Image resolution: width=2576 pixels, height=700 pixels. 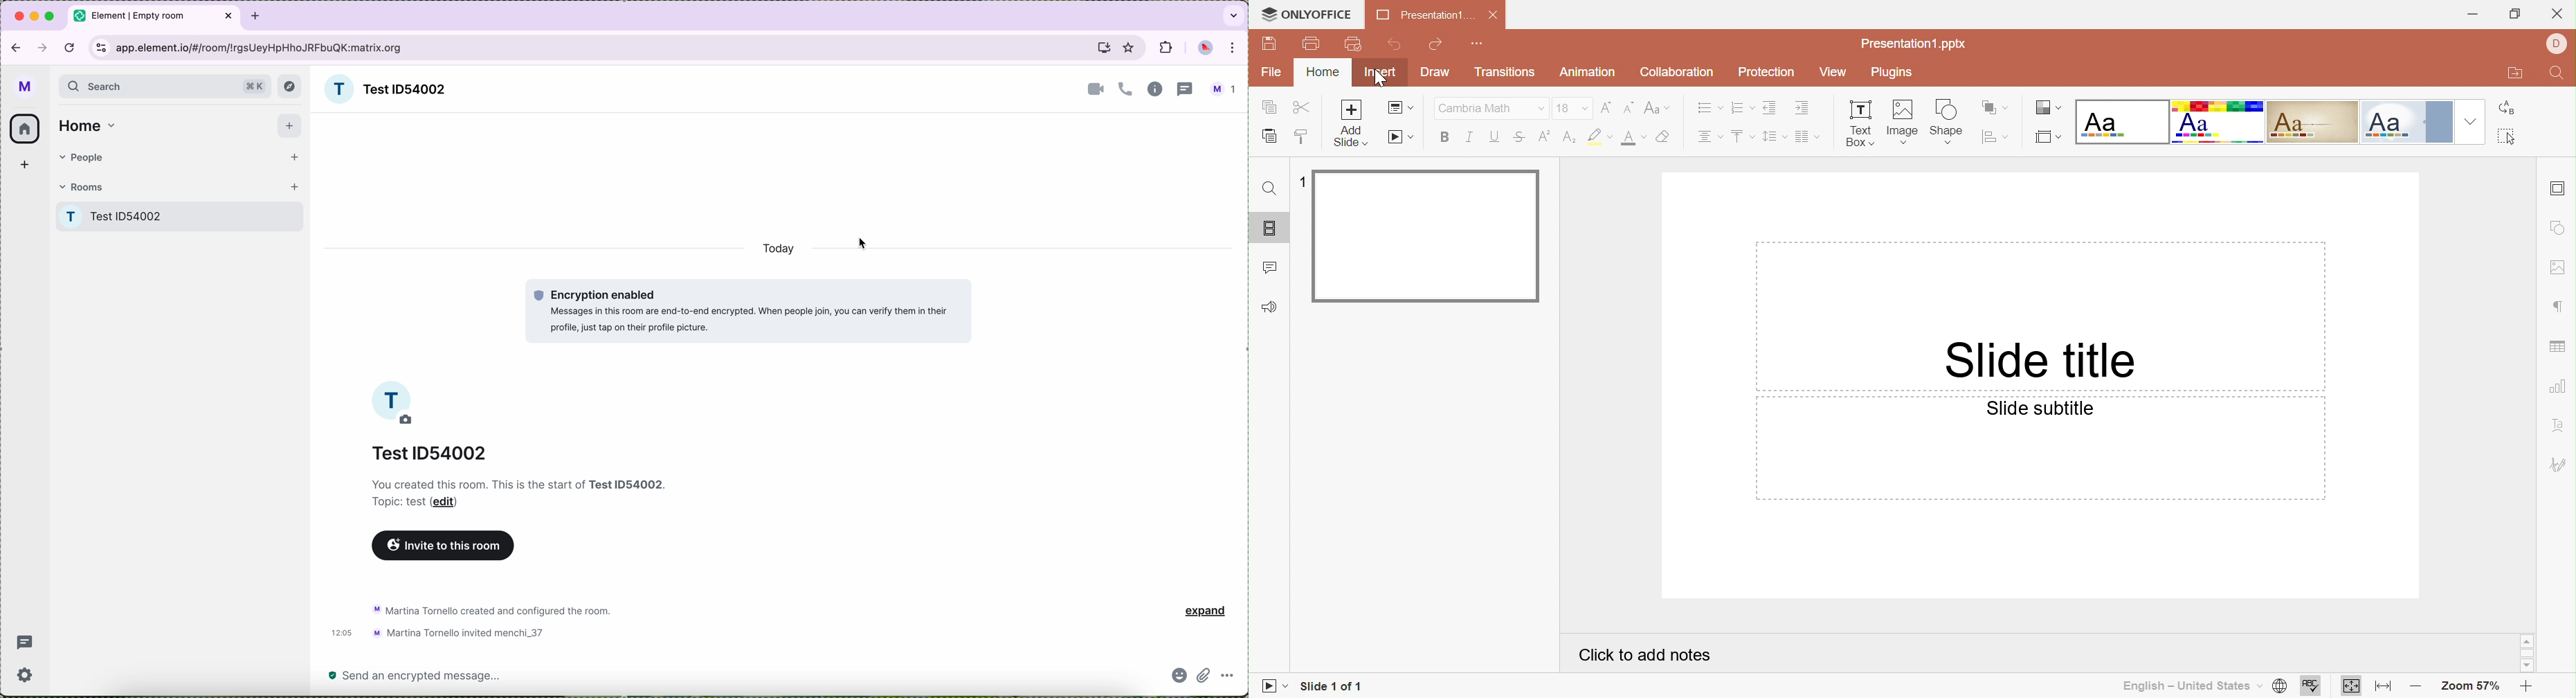 What do you see at coordinates (1381, 72) in the screenshot?
I see `Insert` at bounding box center [1381, 72].